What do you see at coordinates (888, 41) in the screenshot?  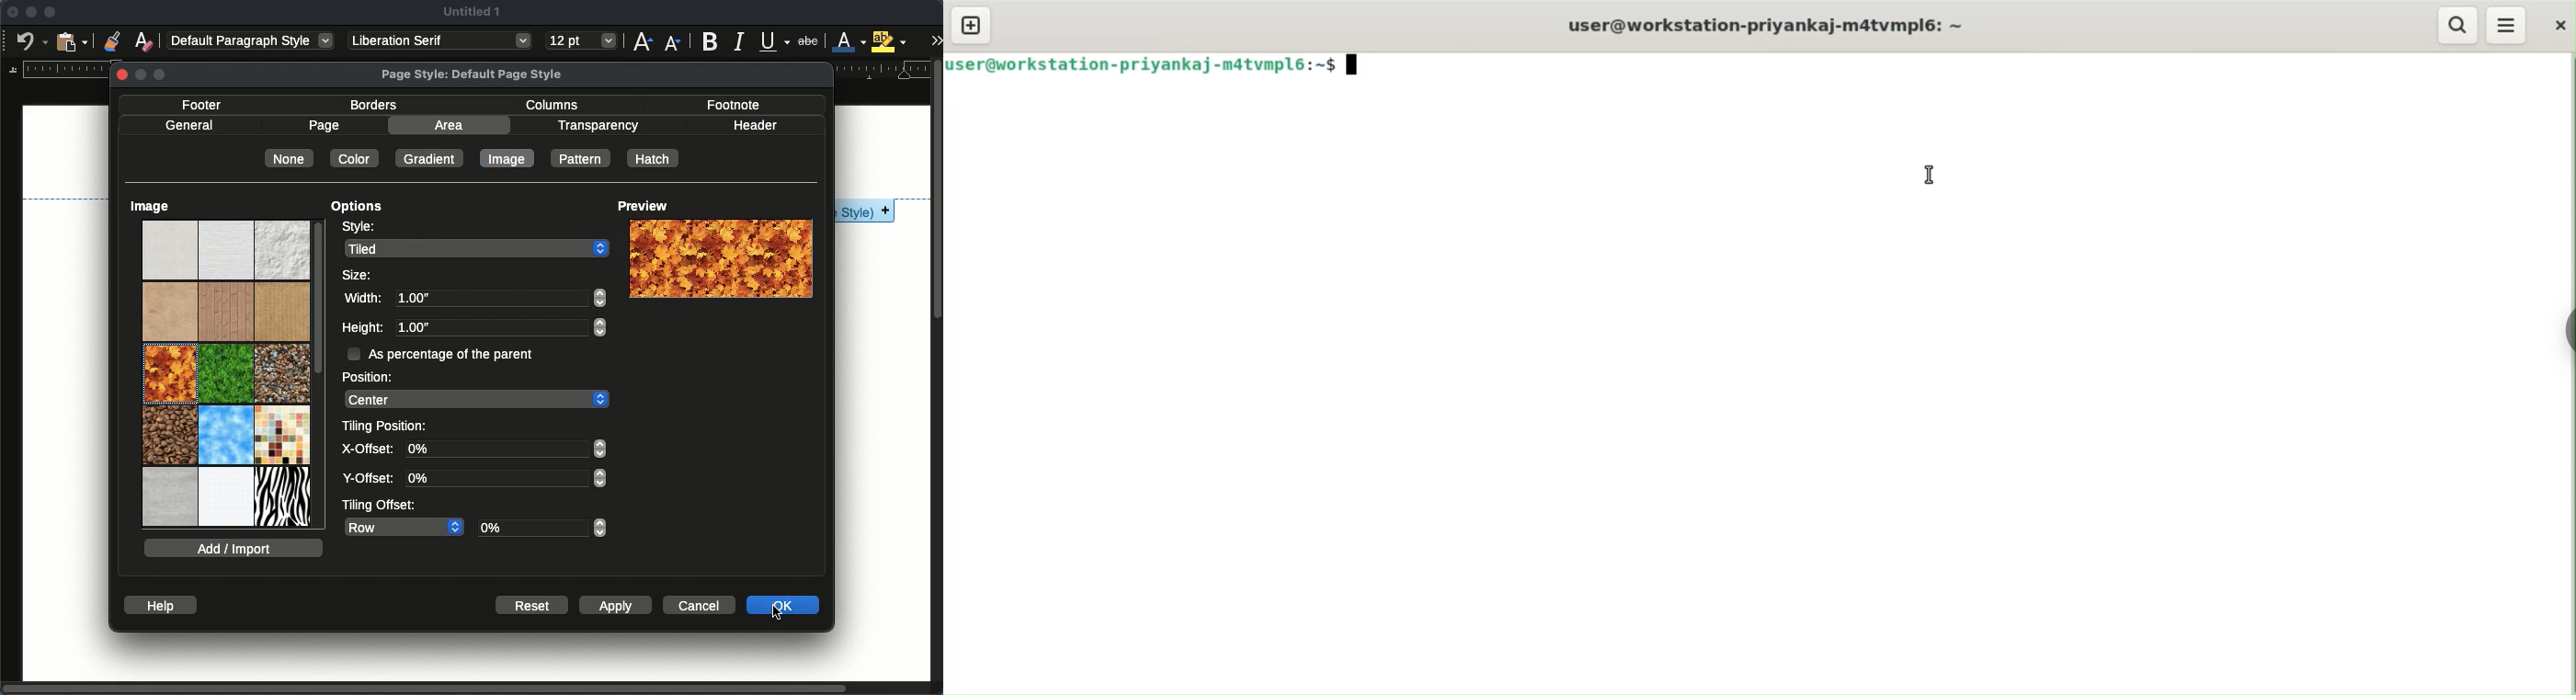 I see `highlight` at bounding box center [888, 41].